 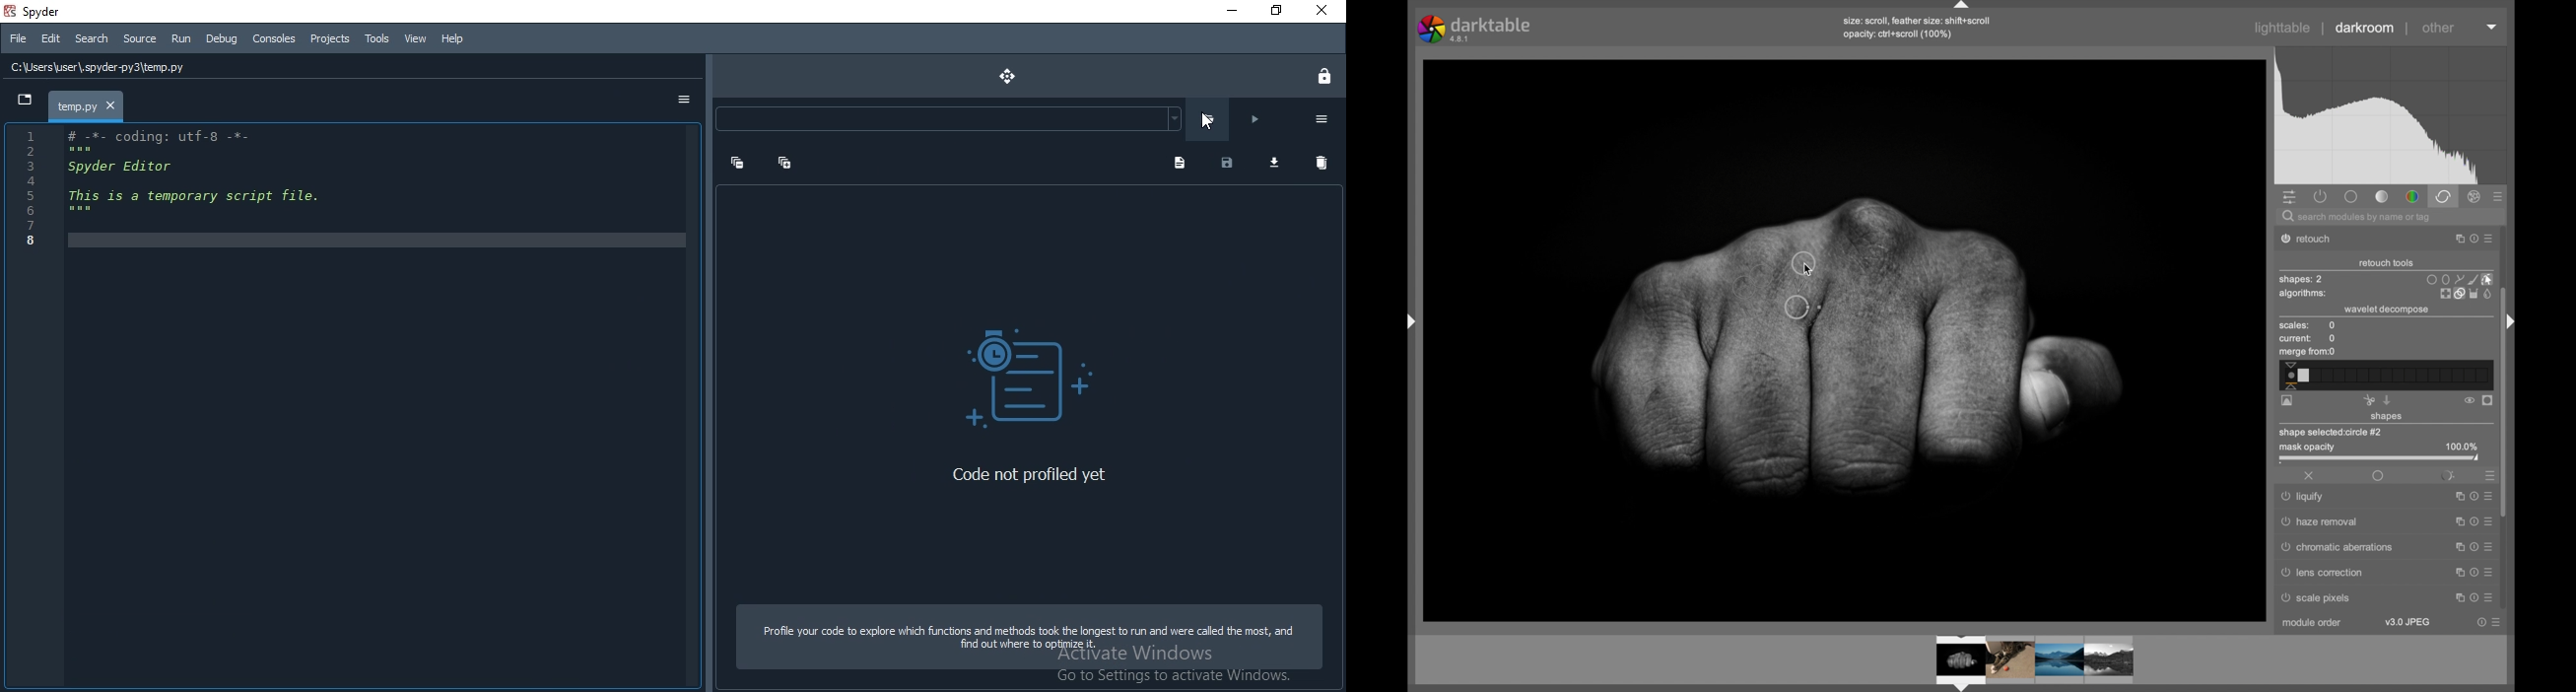 What do you see at coordinates (2489, 240) in the screenshot?
I see `more options` at bounding box center [2489, 240].